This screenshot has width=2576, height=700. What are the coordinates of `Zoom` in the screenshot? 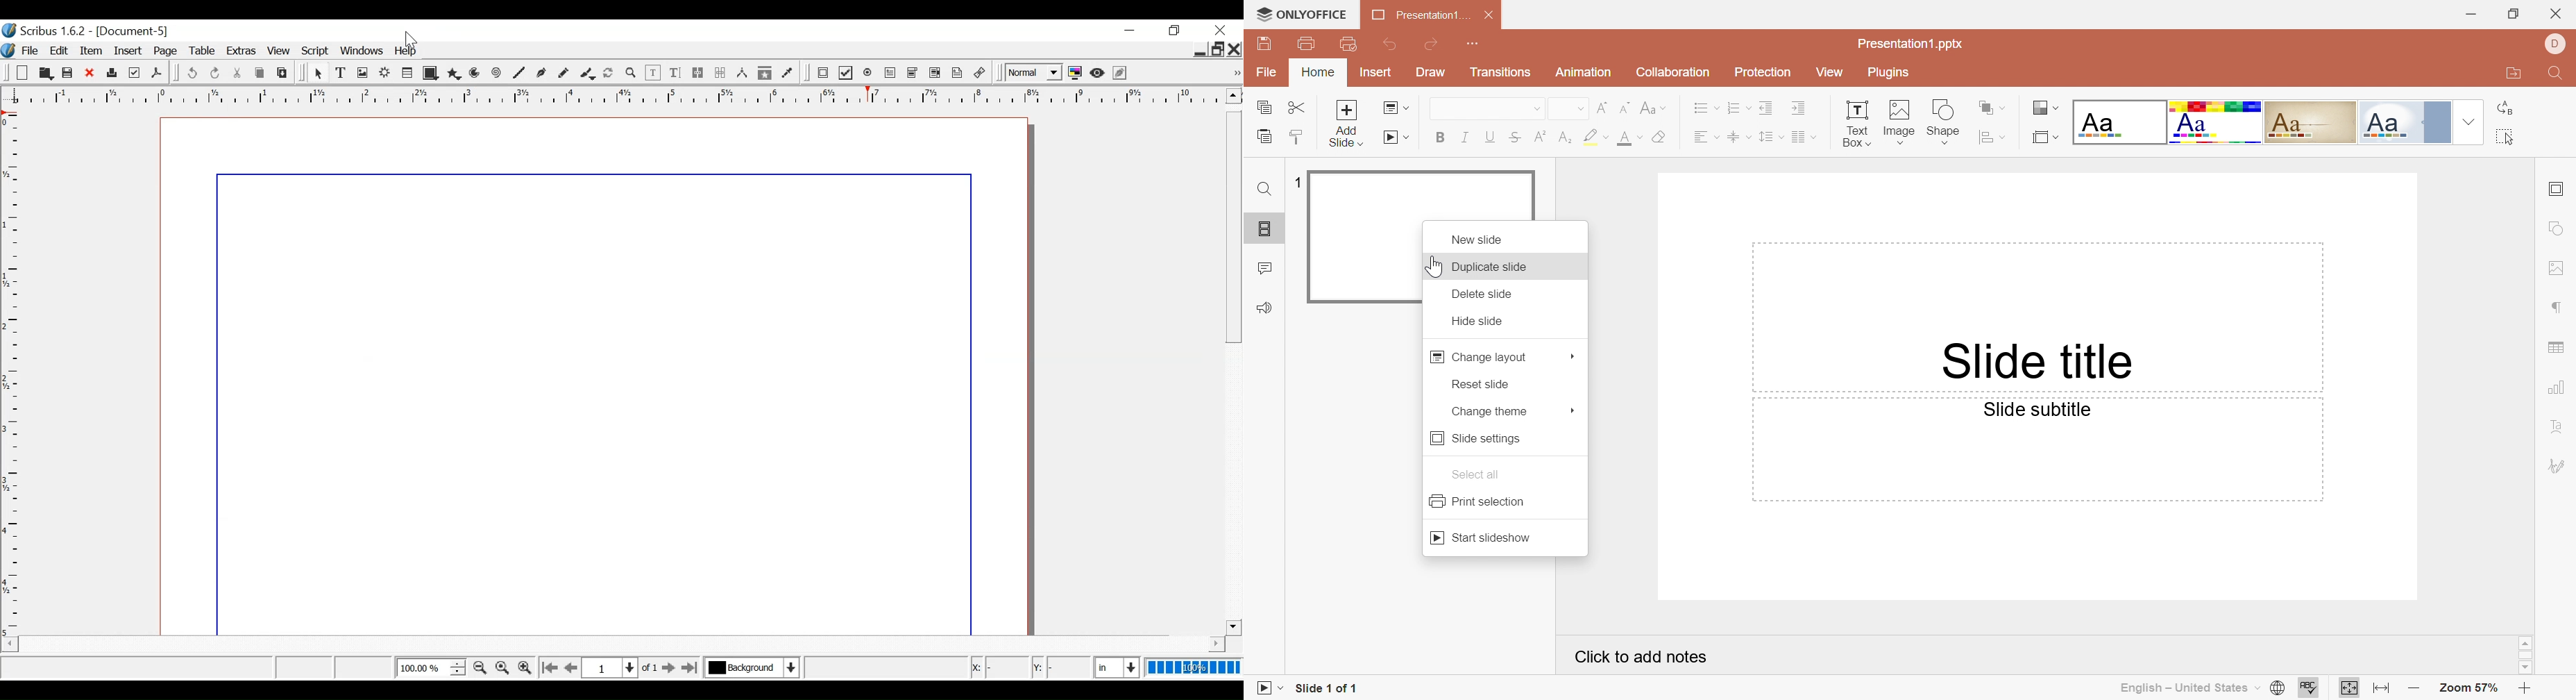 It's located at (630, 73).